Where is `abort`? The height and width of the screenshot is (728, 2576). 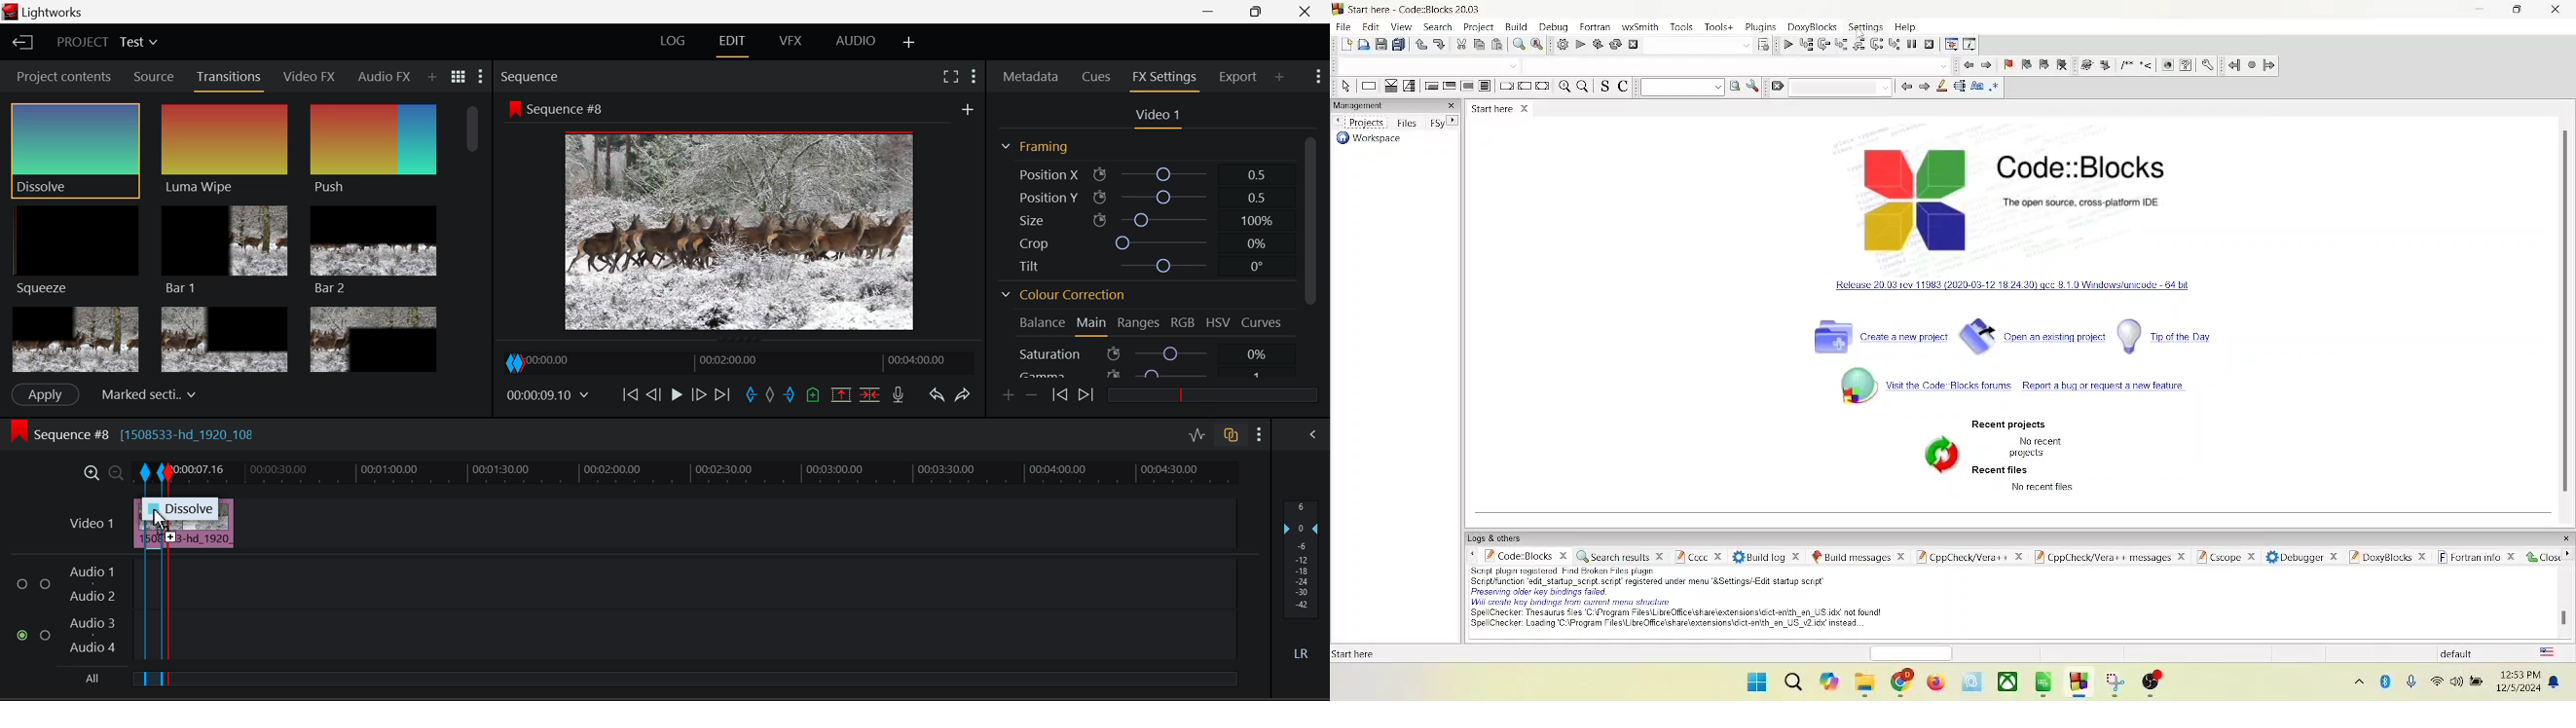 abort is located at coordinates (1634, 45).